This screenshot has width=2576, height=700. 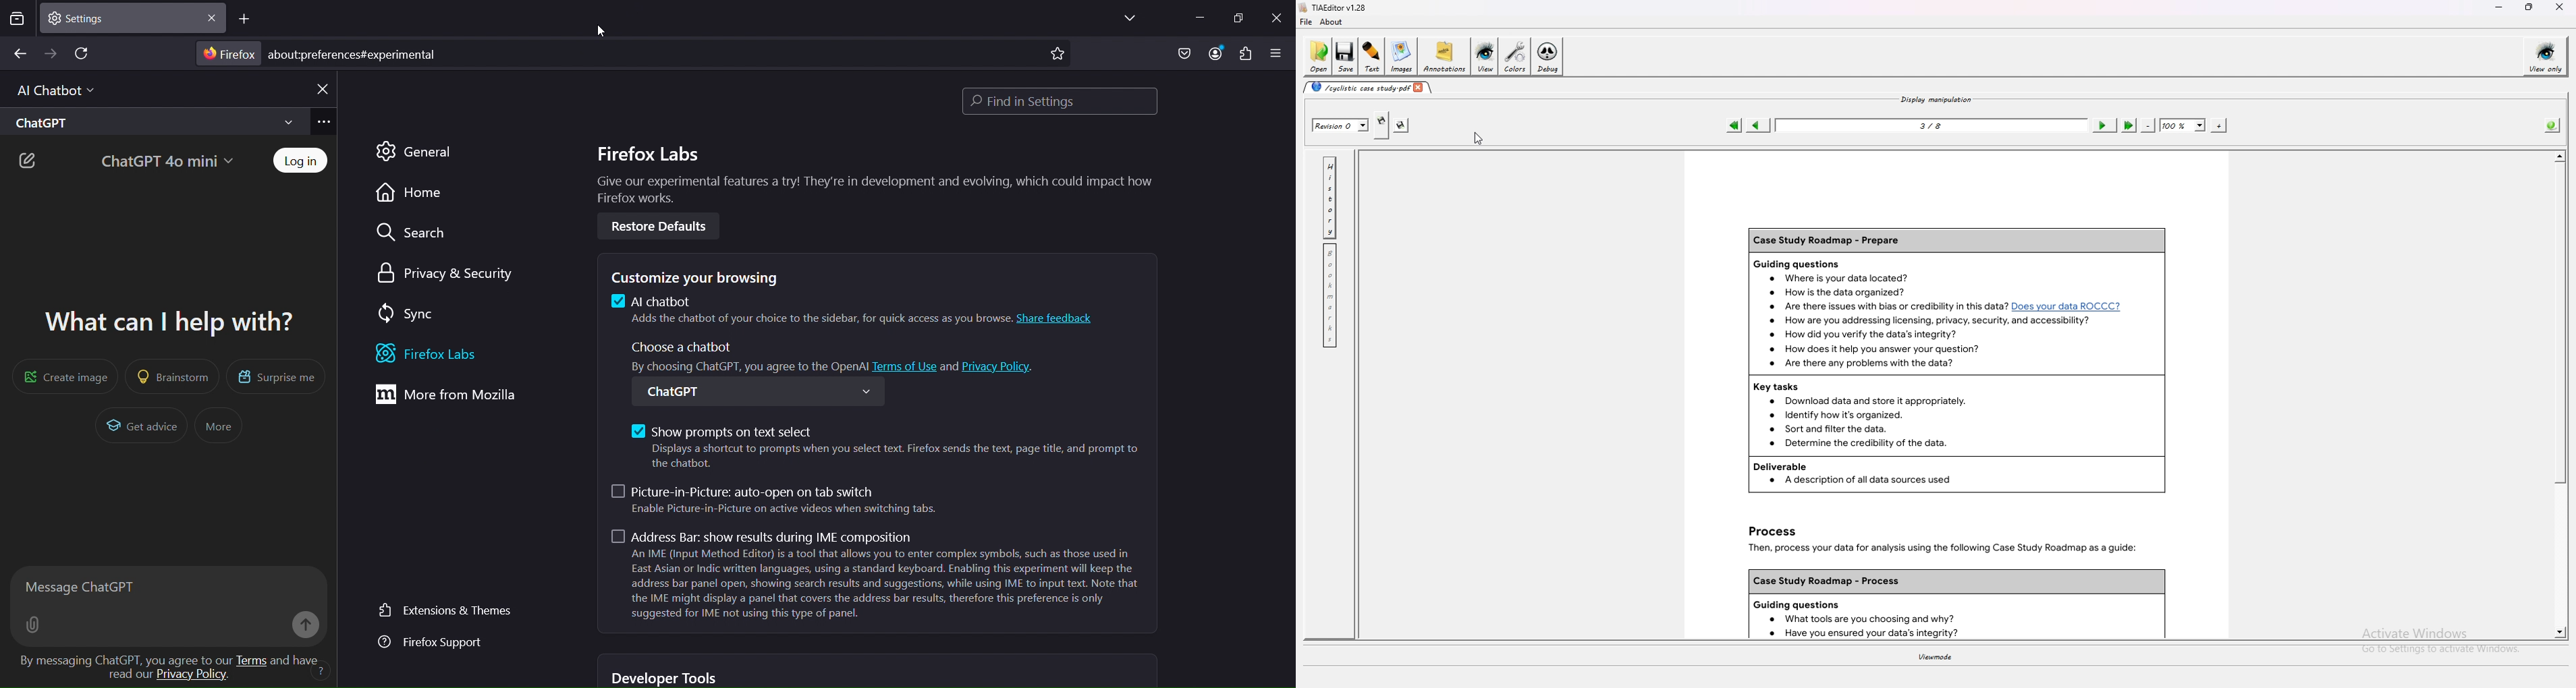 I want to click on new chat, so click(x=28, y=162).